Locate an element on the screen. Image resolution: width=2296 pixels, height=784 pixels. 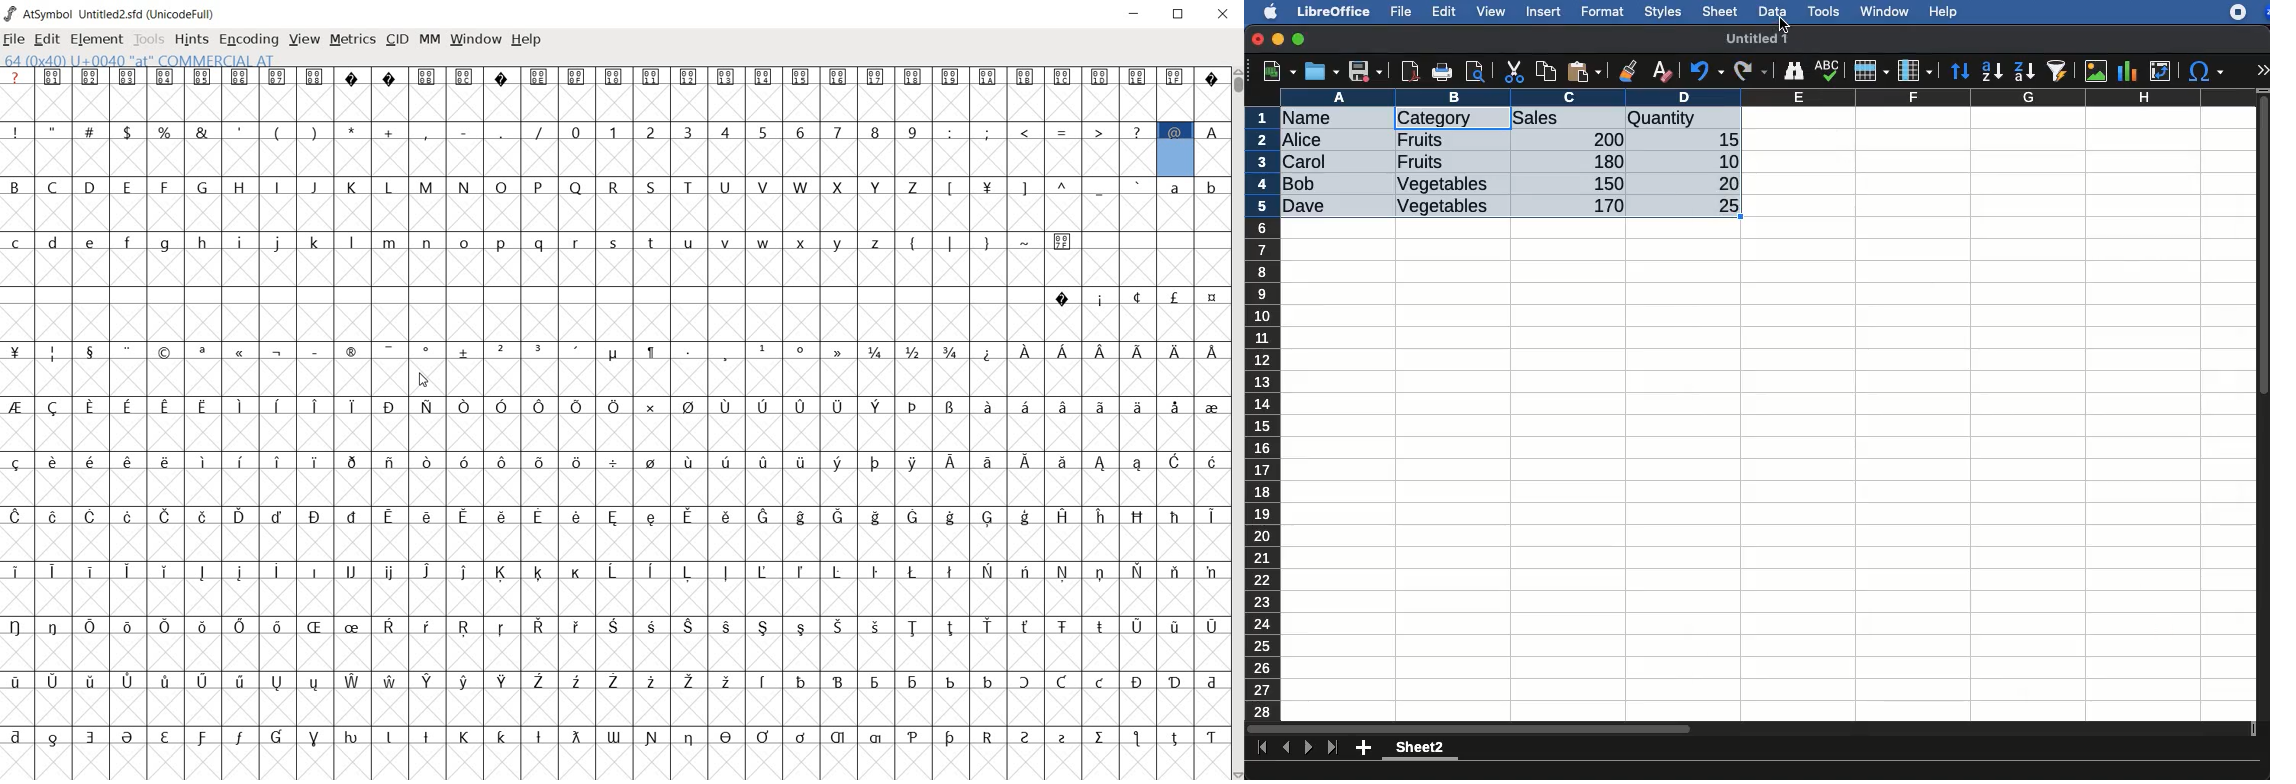
capital letters B - Z is located at coordinates (468, 186).